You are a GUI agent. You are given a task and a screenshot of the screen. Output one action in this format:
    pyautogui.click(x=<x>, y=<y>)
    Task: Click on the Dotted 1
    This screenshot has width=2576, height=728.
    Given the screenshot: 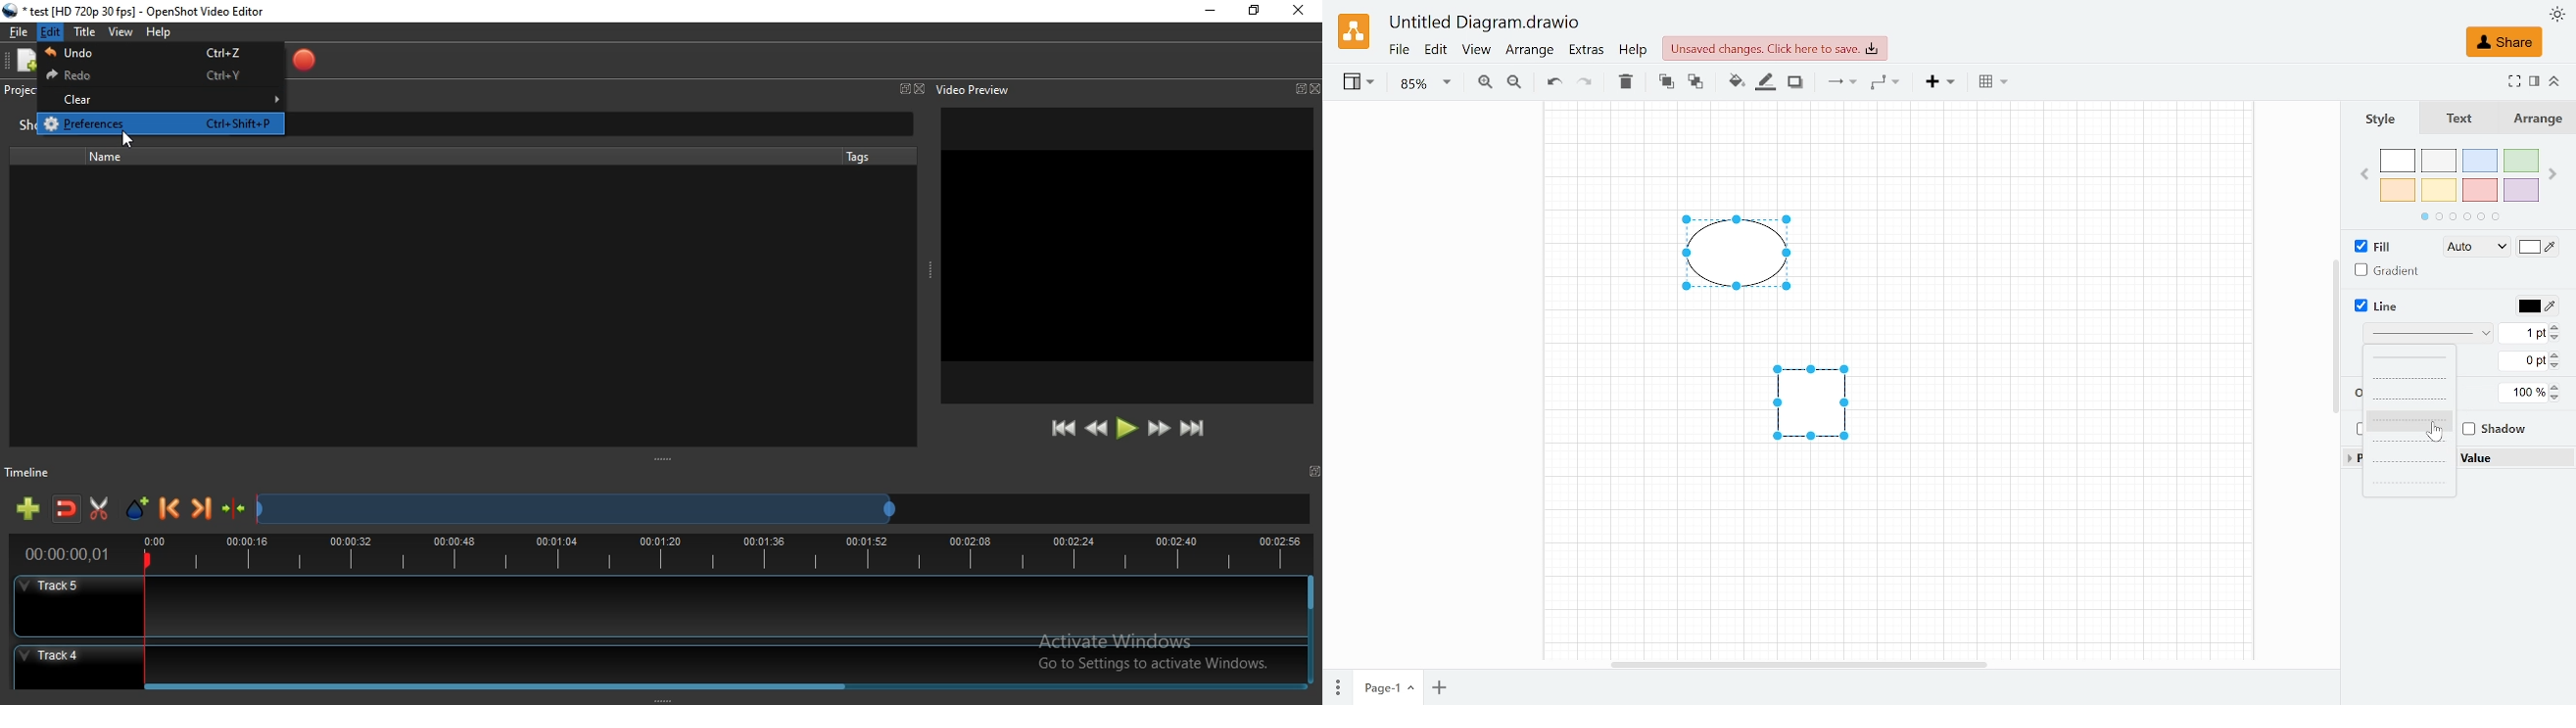 What is the action you would take?
    pyautogui.click(x=2408, y=441)
    